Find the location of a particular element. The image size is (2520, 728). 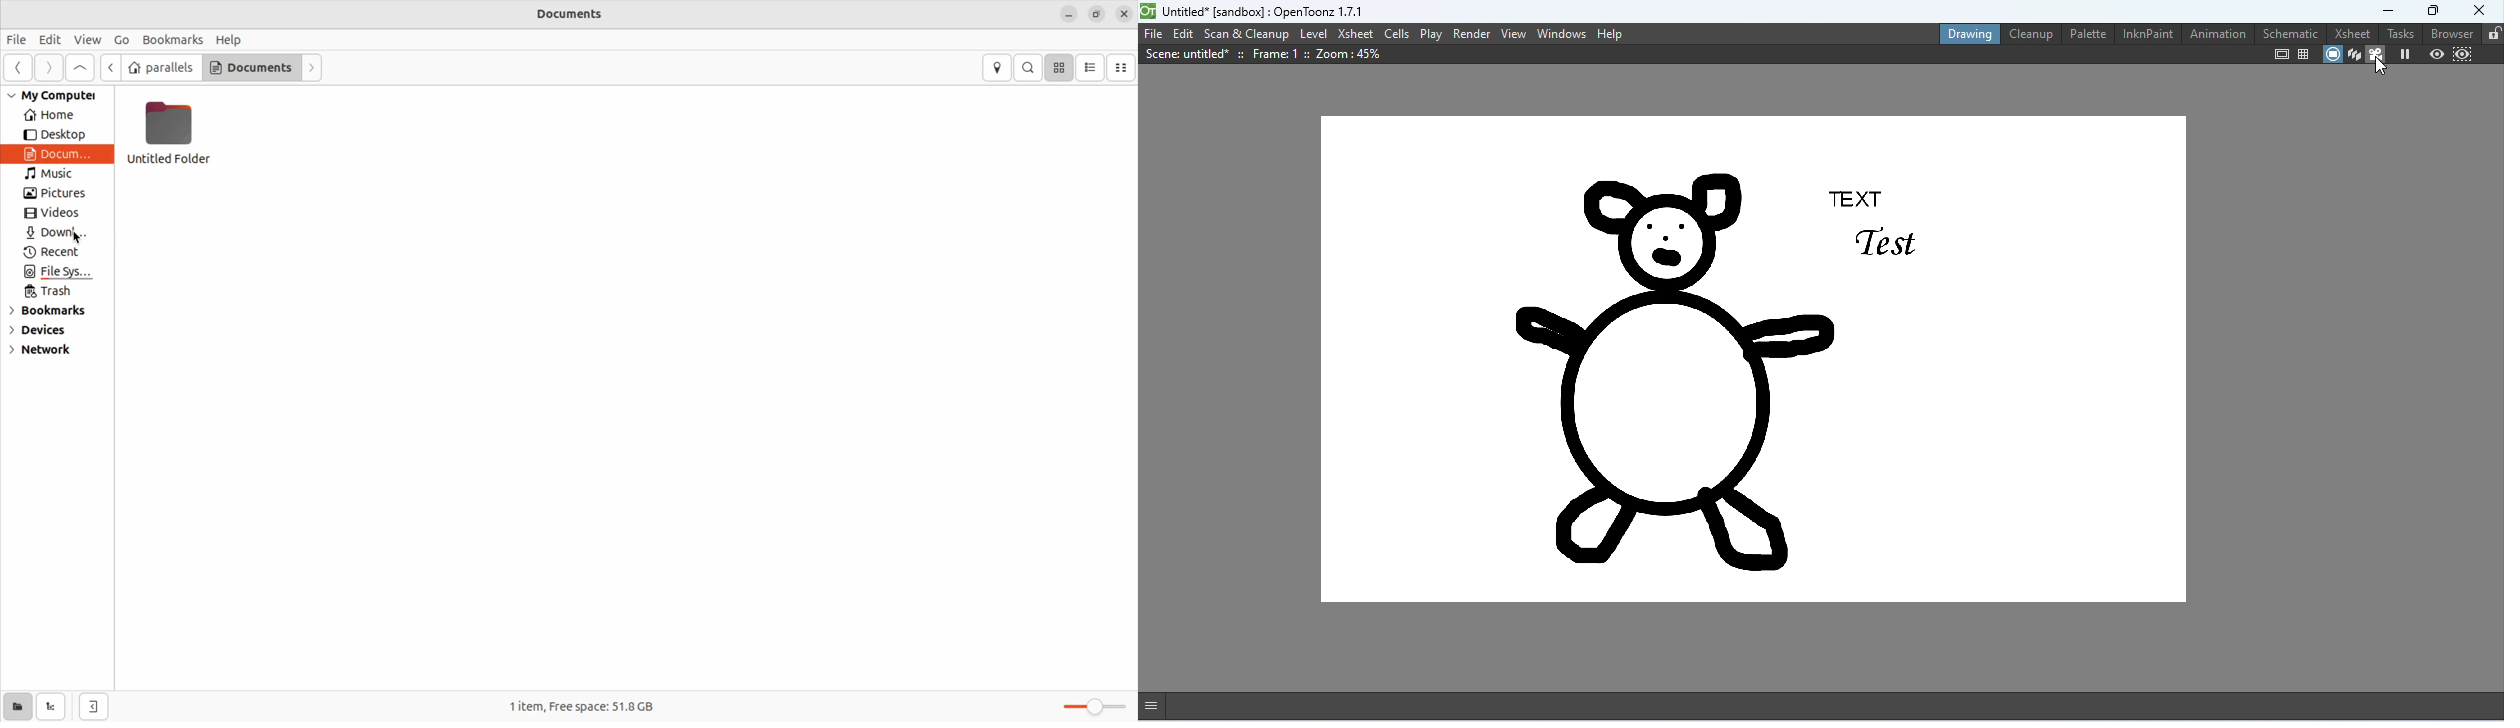

Schematic is located at coordinates (2287, 32).